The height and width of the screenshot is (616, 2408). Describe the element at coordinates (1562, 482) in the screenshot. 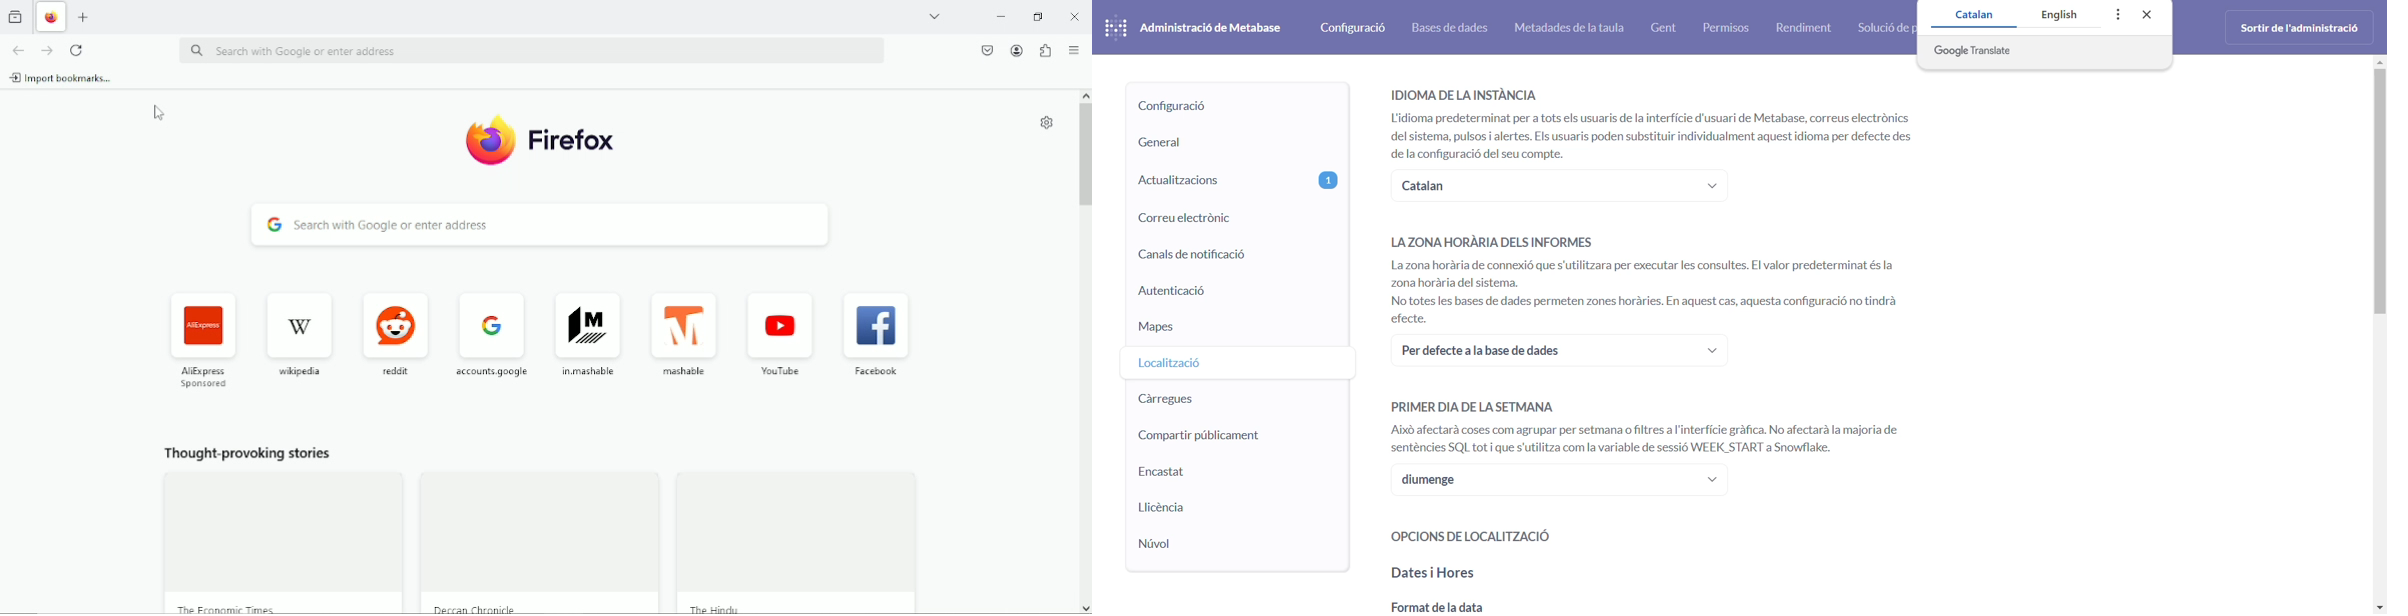

I see `diumenge ` at that location.